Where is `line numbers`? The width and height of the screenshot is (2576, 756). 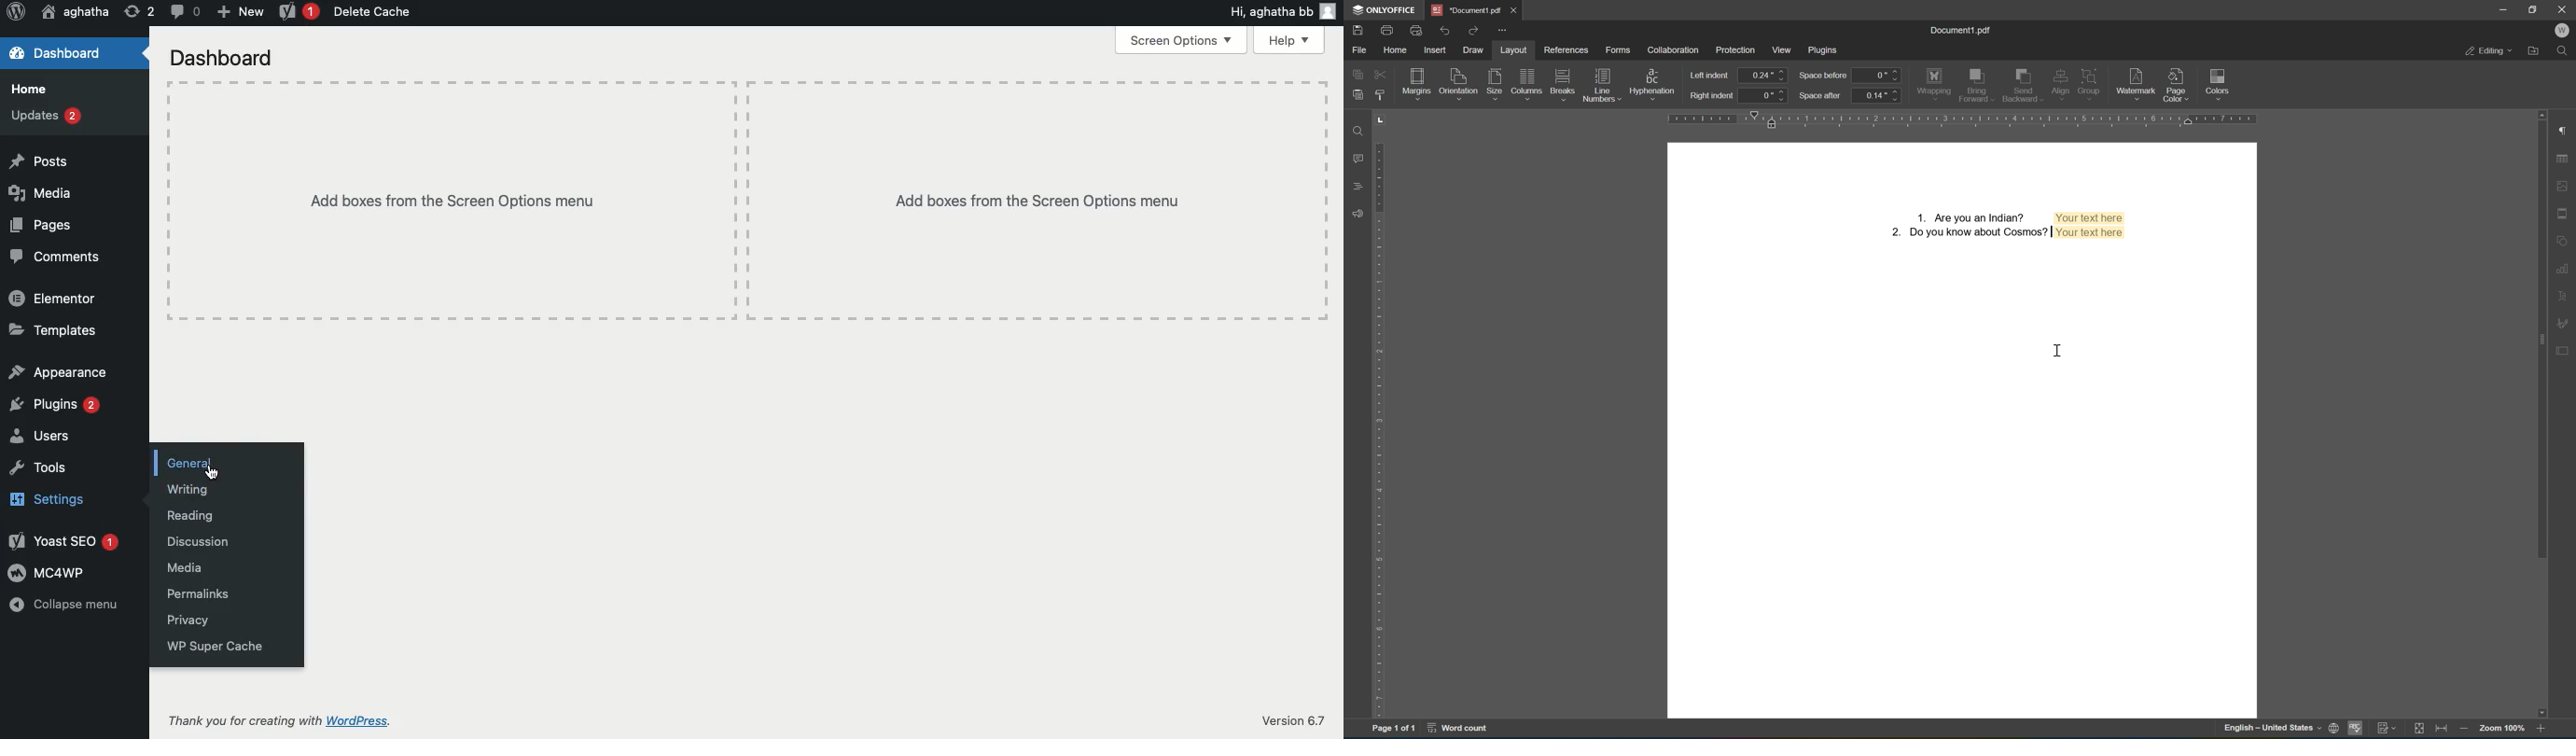
line numbers is located at coordinates (1601, 85).